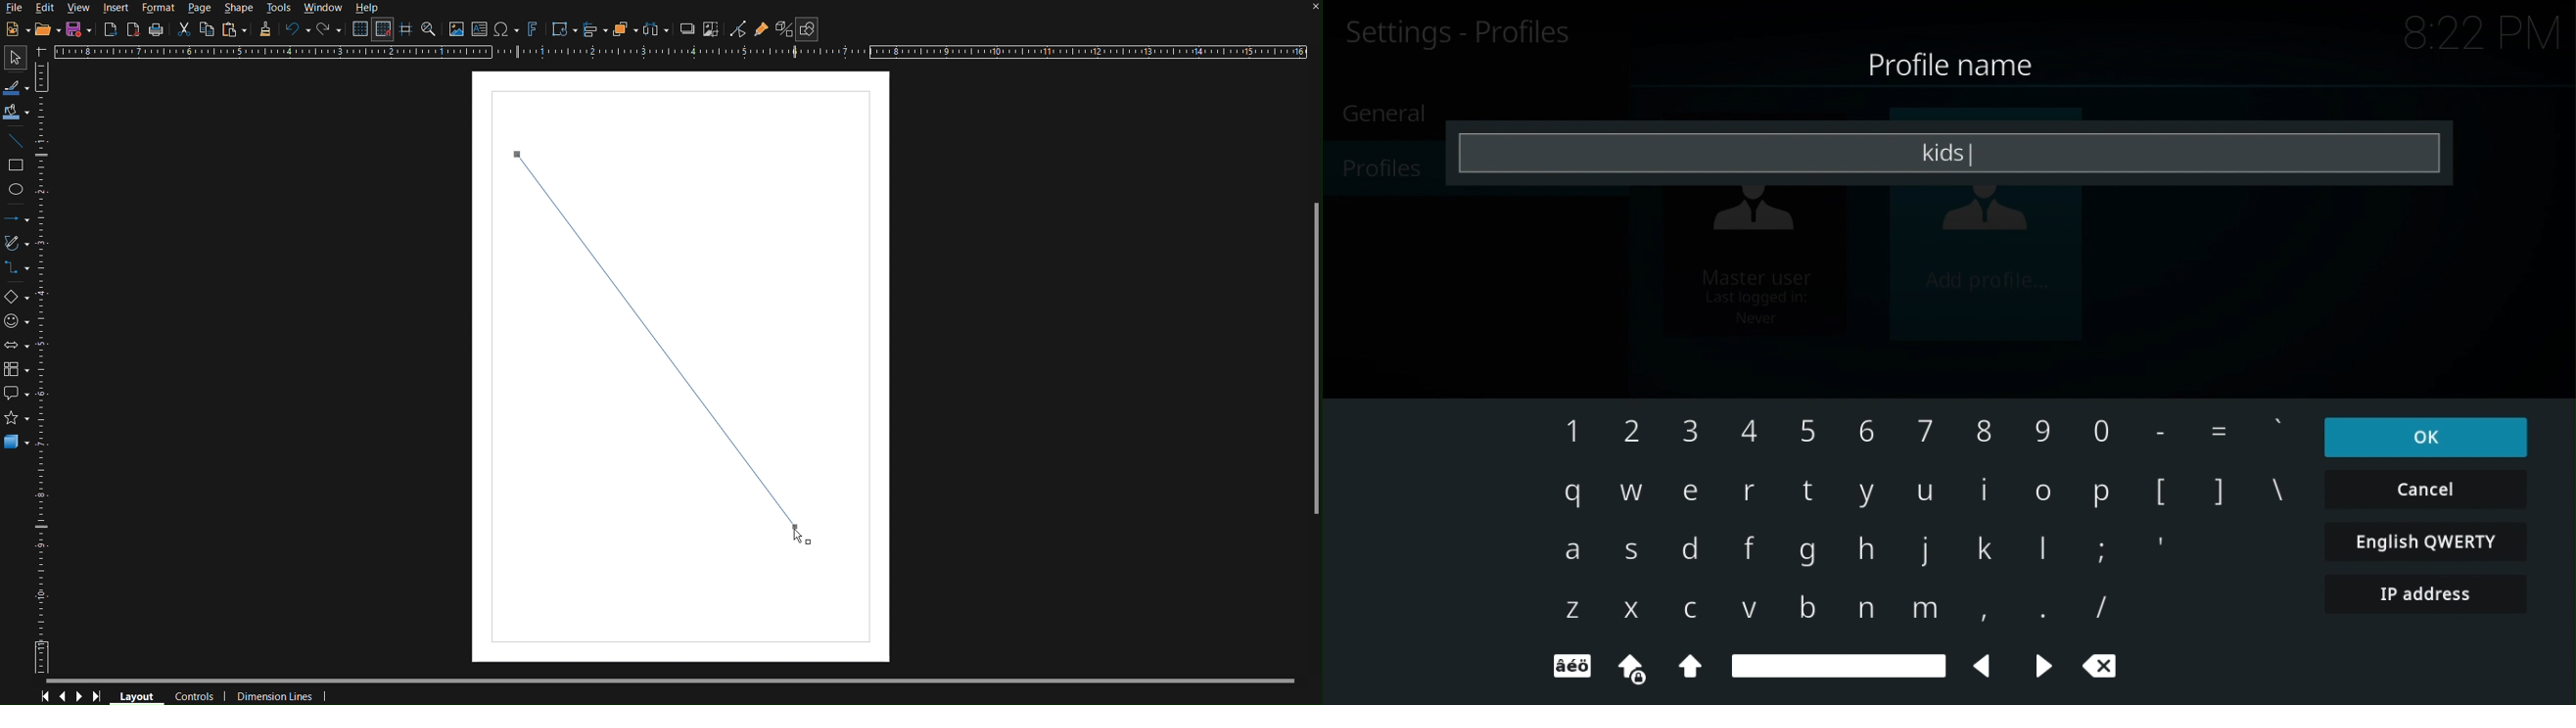  What do you see at coordinates (44, 696) in the screenshot?
I see `First` at bounding box center [44, 696].